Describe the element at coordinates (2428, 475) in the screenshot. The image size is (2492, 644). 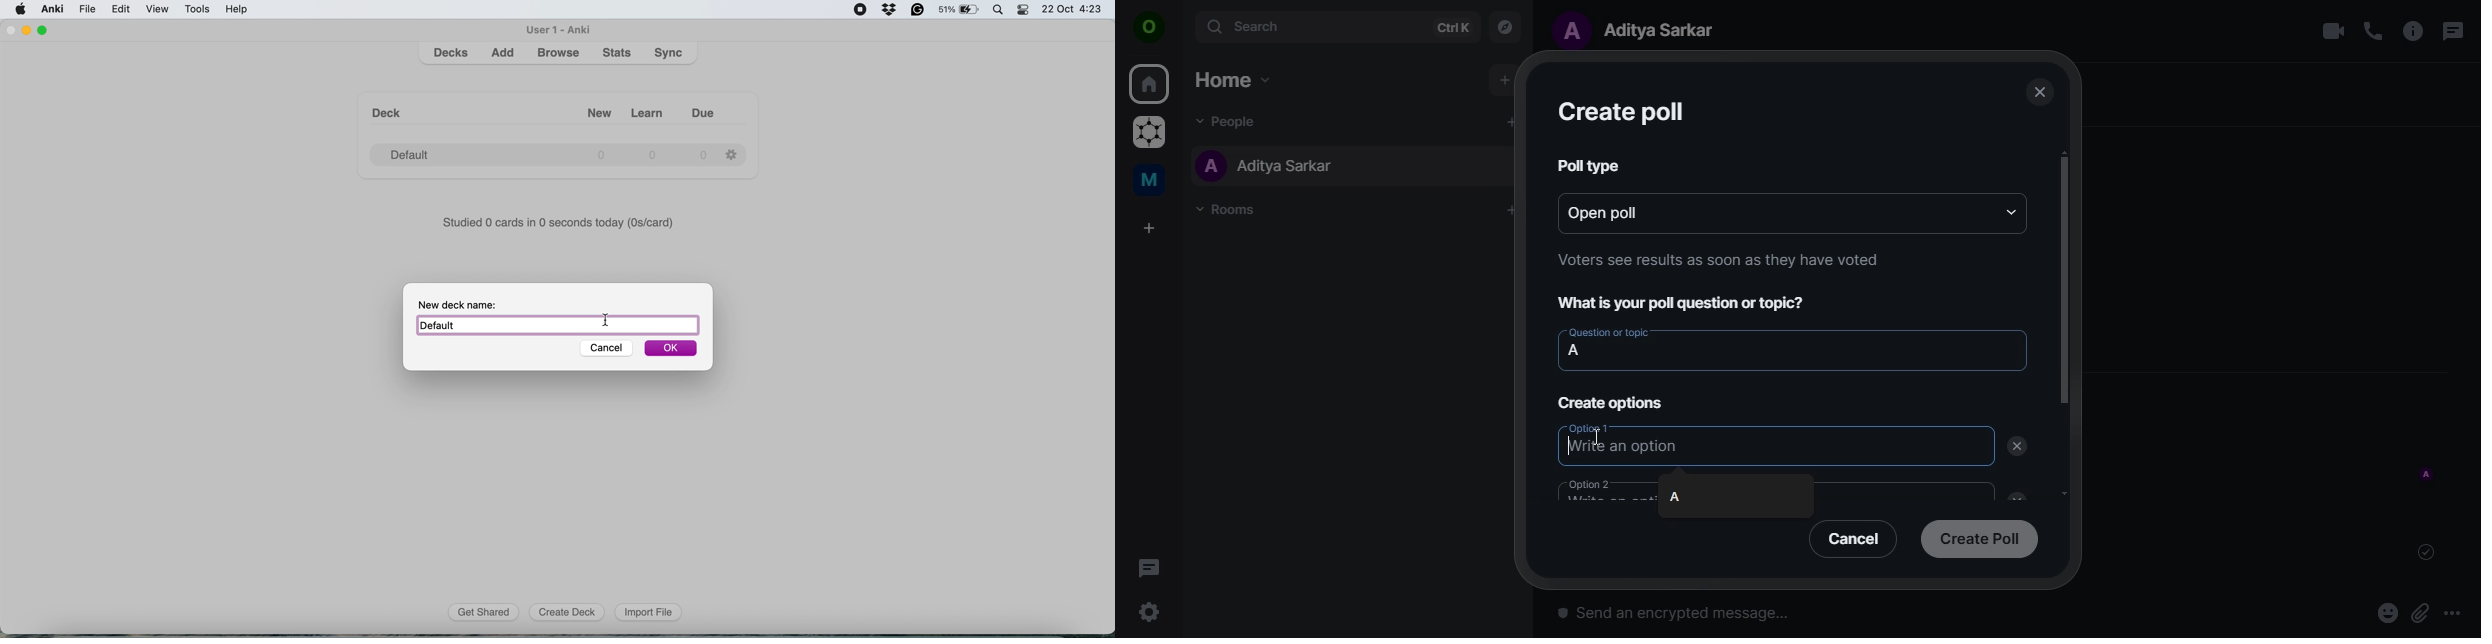
I see `message sent by ` at that location.